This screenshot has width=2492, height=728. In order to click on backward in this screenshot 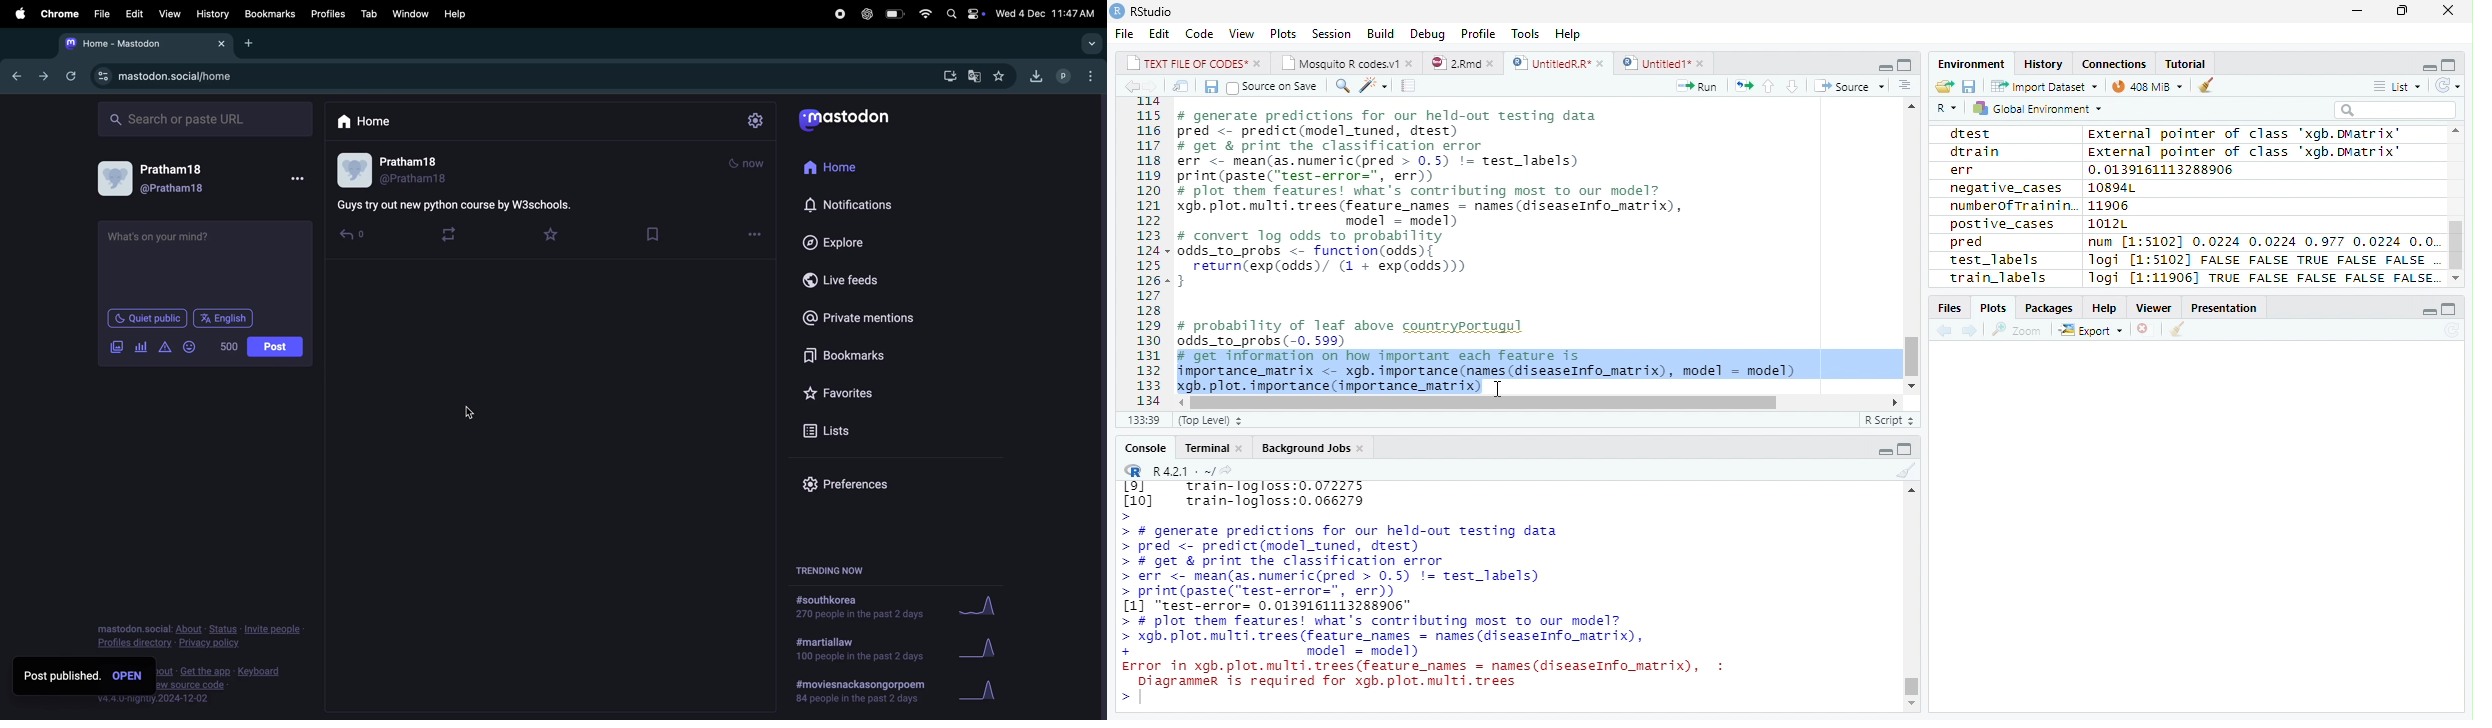, I will do `click(19, 74)`.